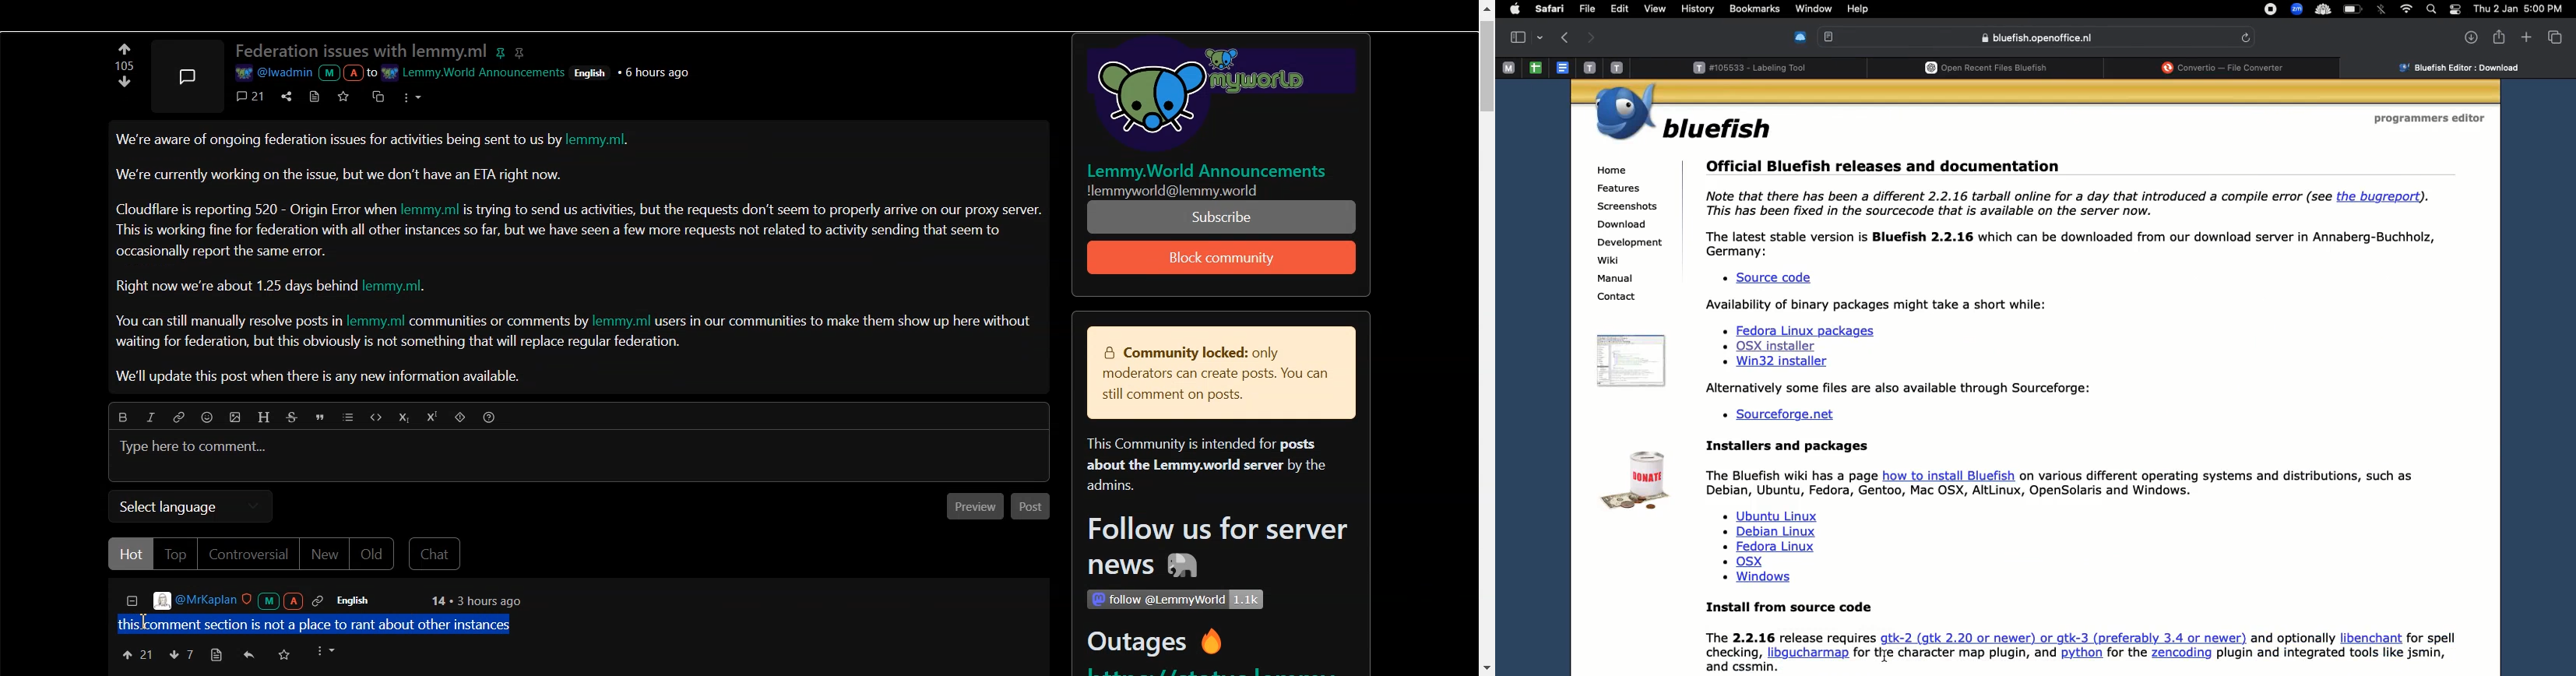 Image resolution: width=2576 pixels, height=700 pixels. I want to click on hyperlink, so click(523, 51).